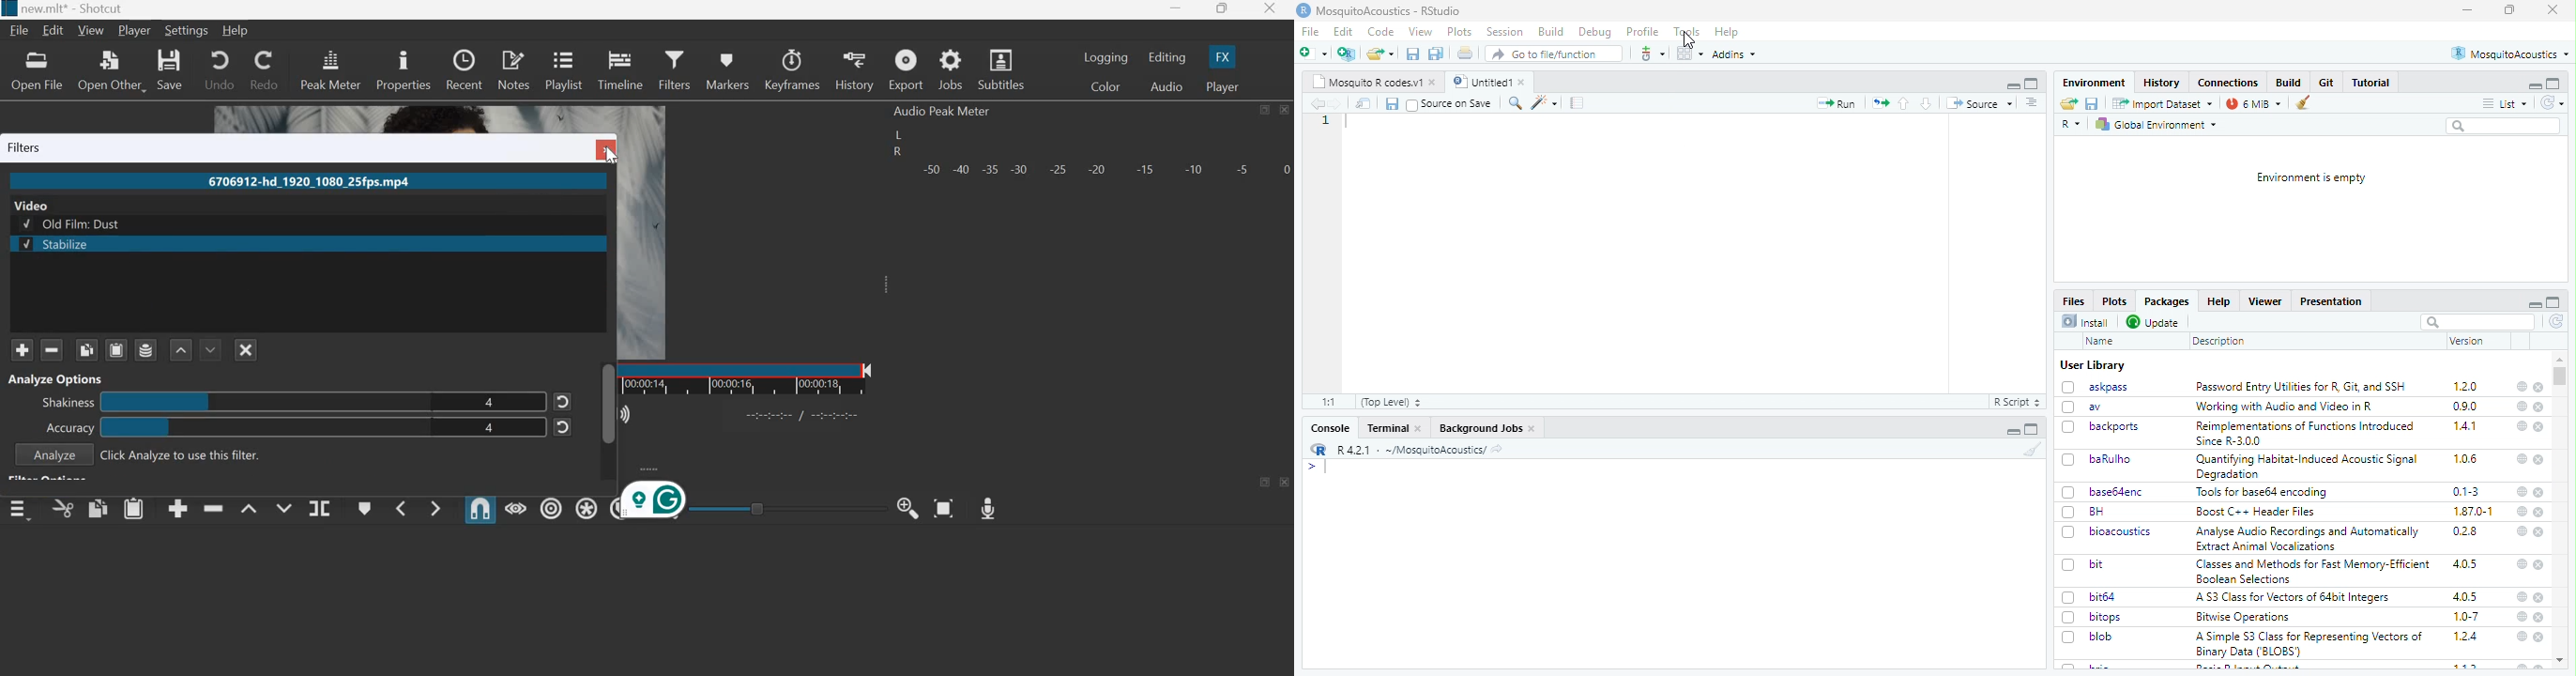 Image resolution: width=2576 pixels, height=700 pixels. What do you see at coordinates (1466, 53) in the screenshot?
I see `print` at bounding box center [1466, 53].